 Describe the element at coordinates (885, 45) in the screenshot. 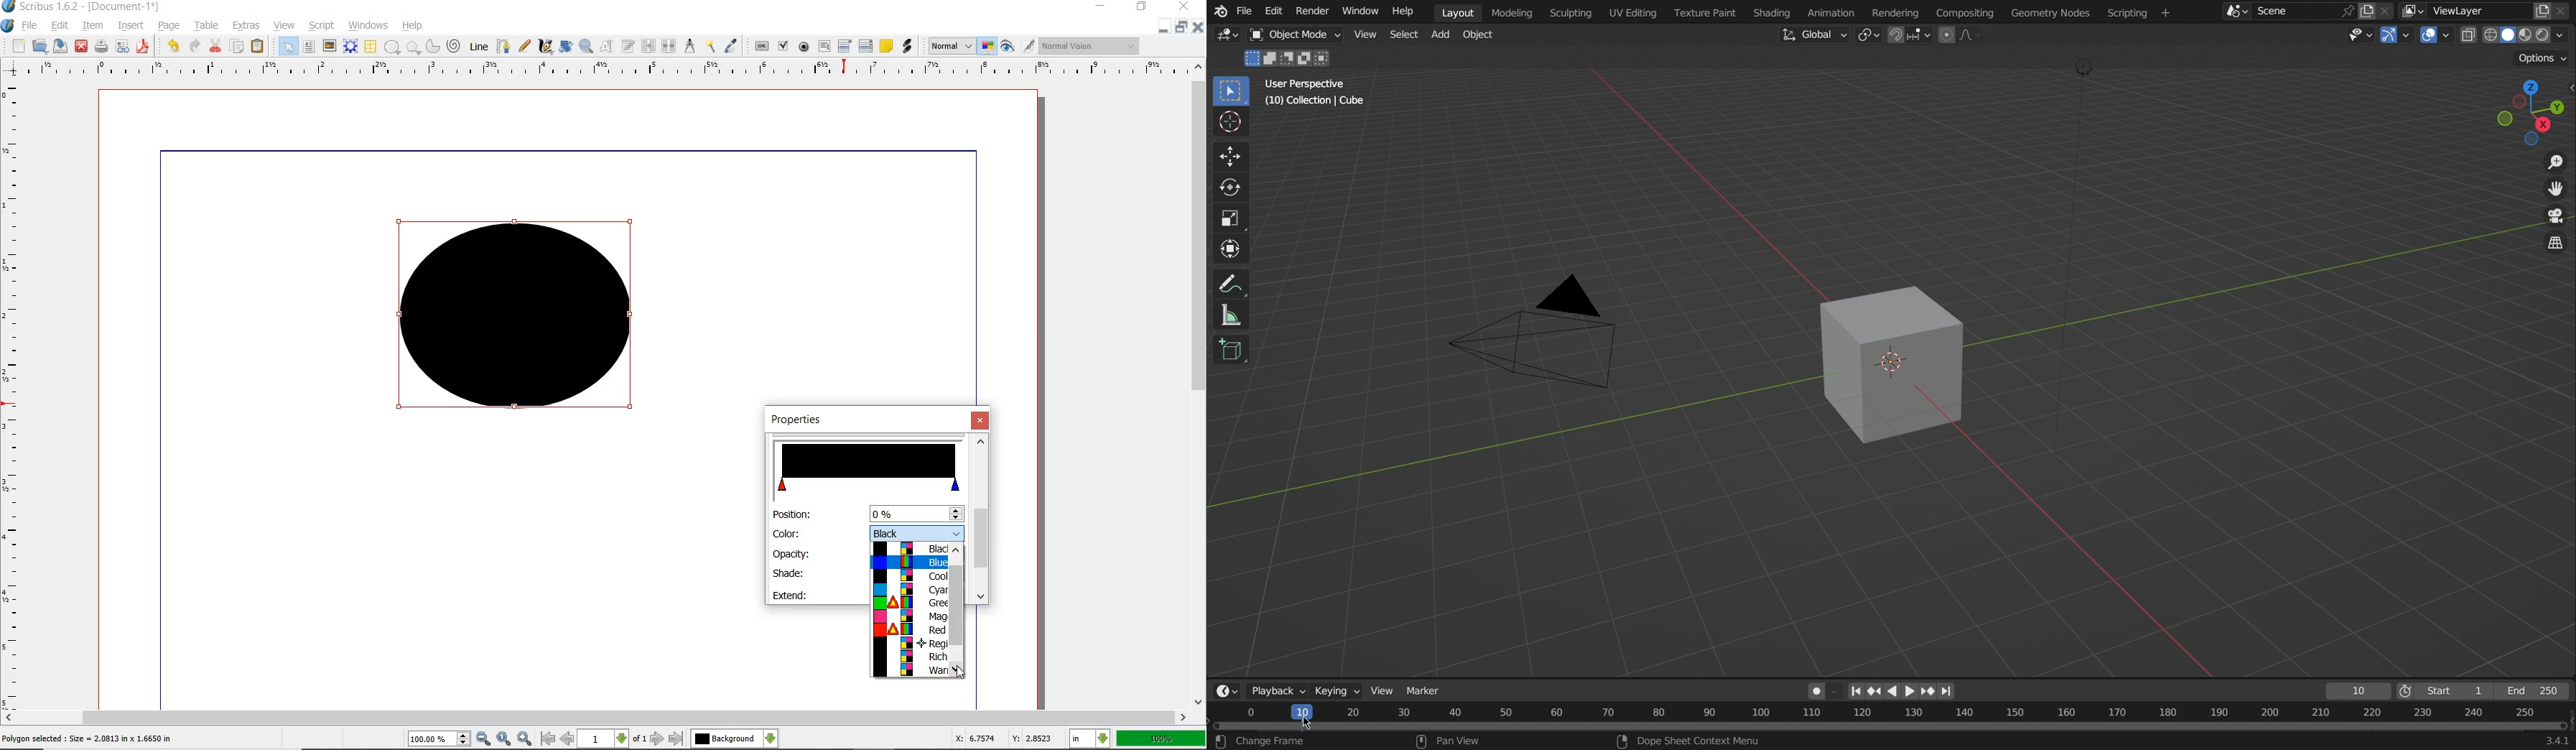

I see `TEXT ANNOATATION` at that location.